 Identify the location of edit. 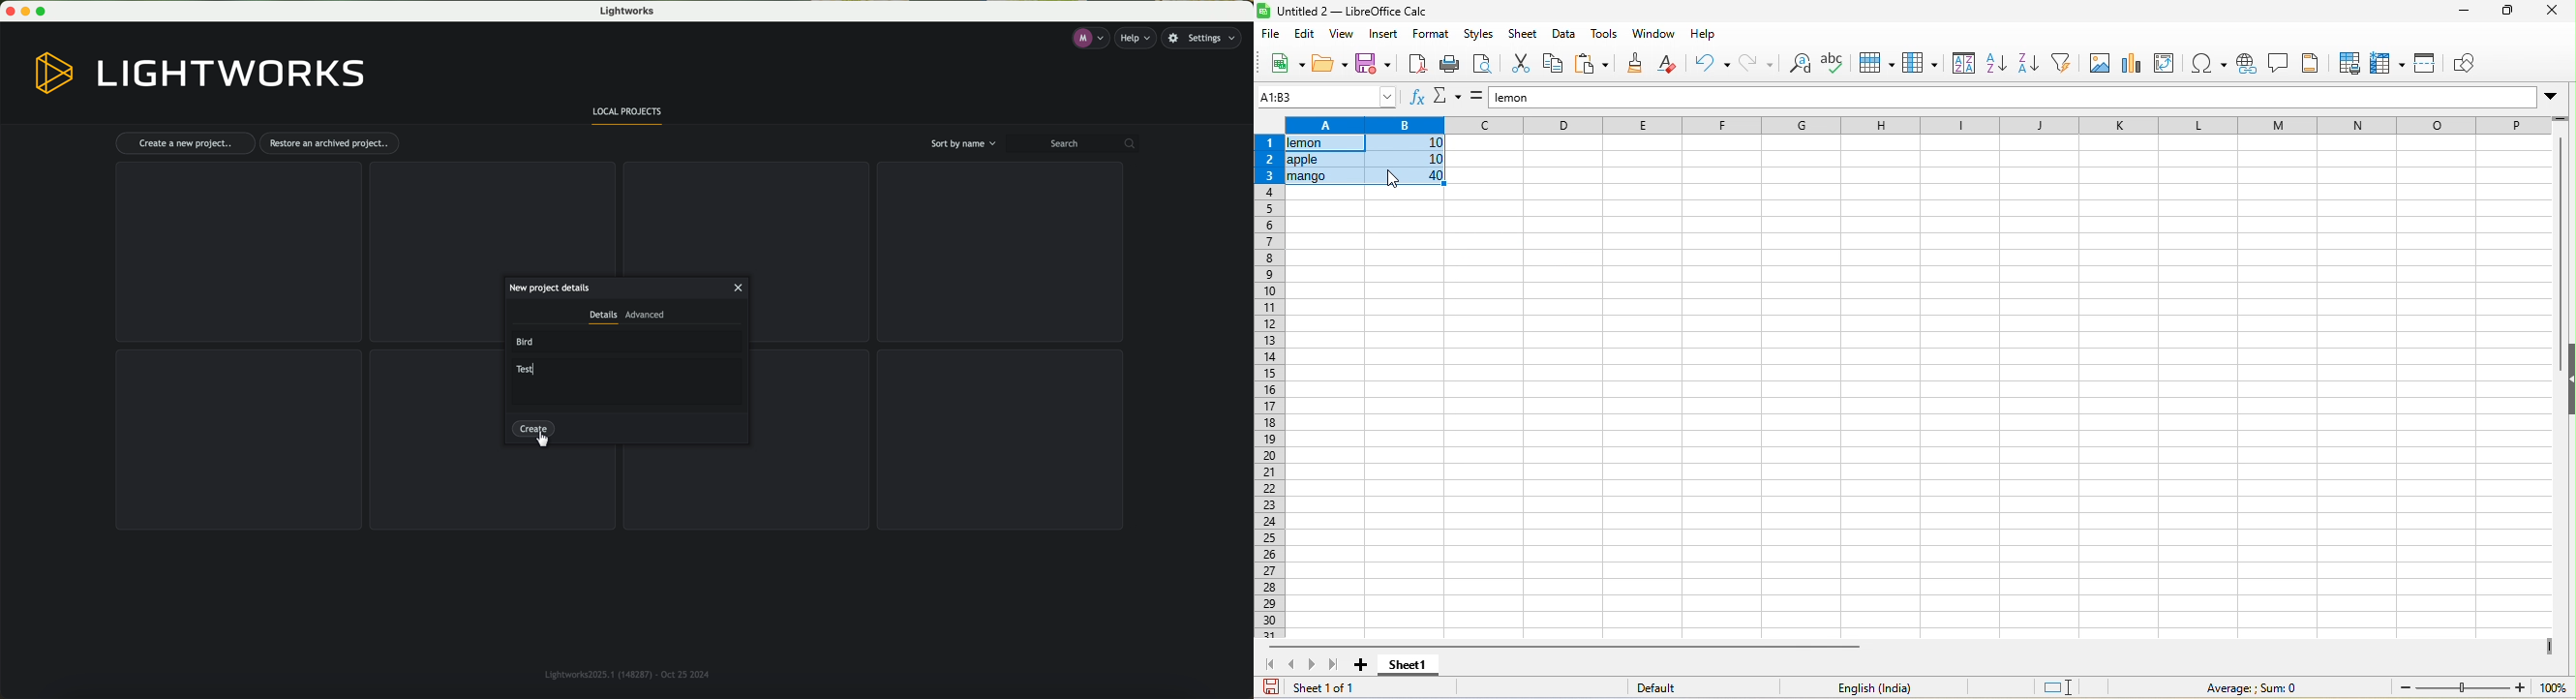
(1304, 36).